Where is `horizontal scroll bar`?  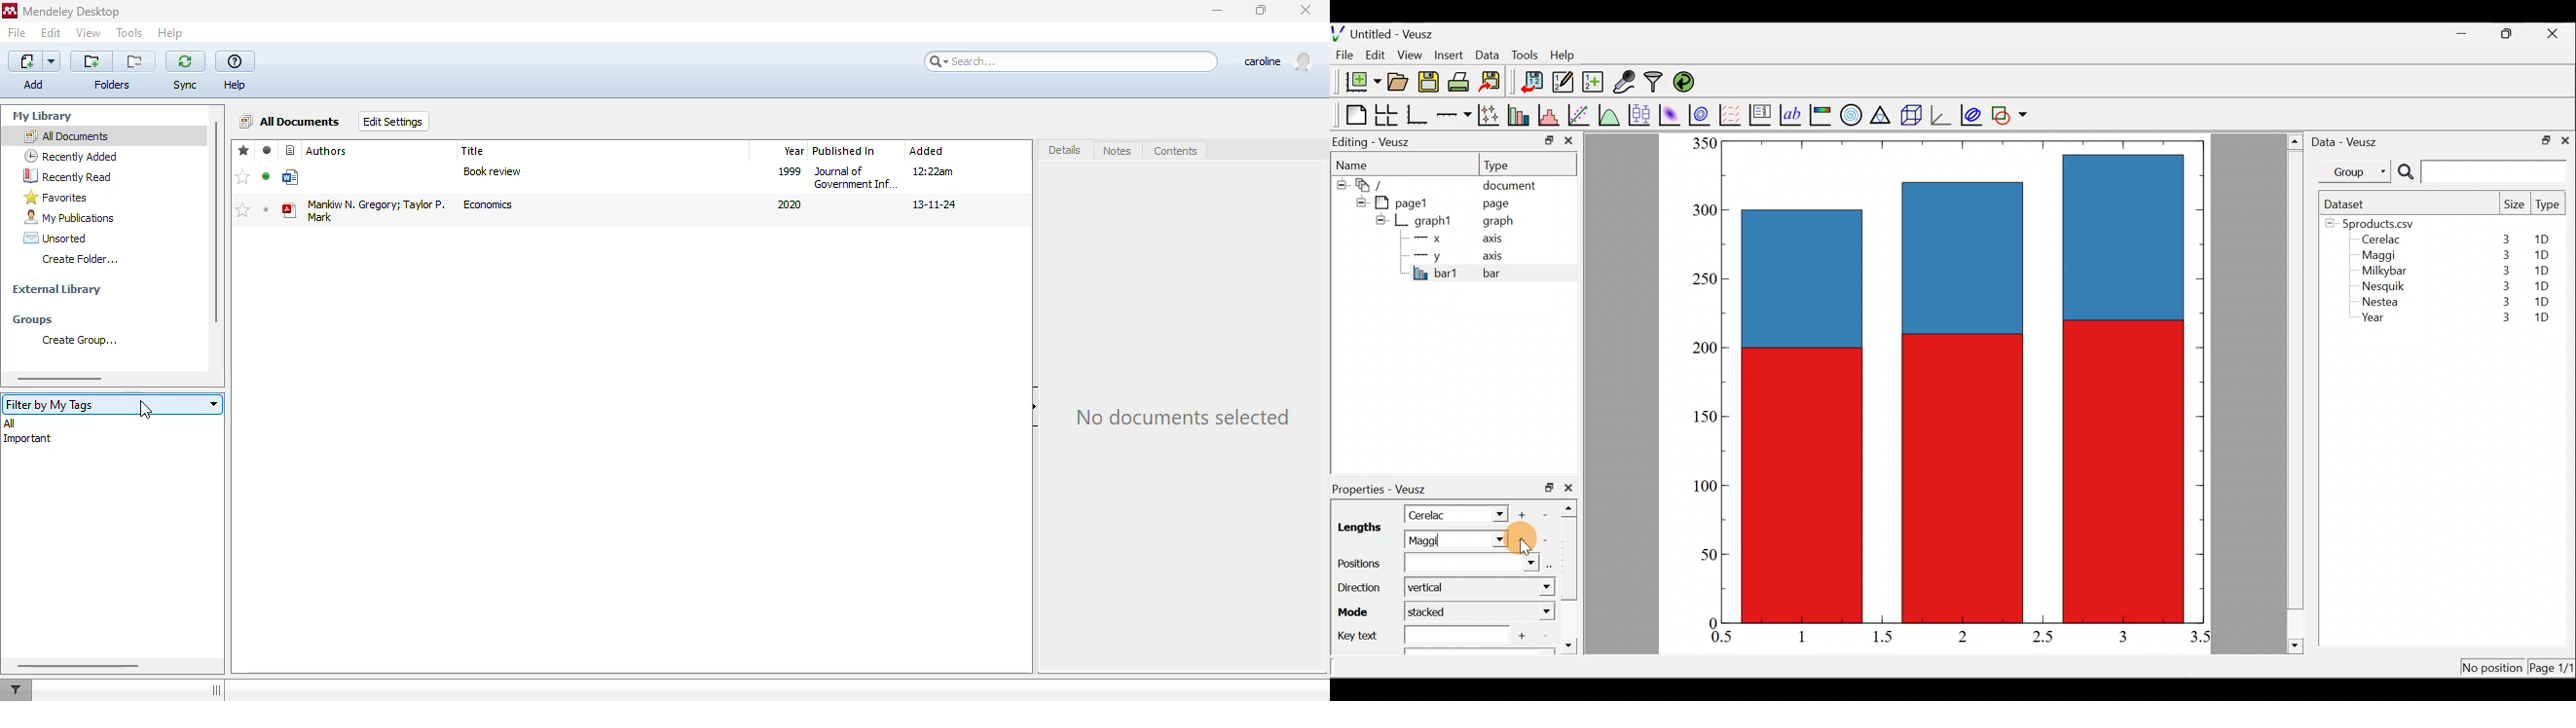 horizontal scroll bar is located at coordinates (80, 665).